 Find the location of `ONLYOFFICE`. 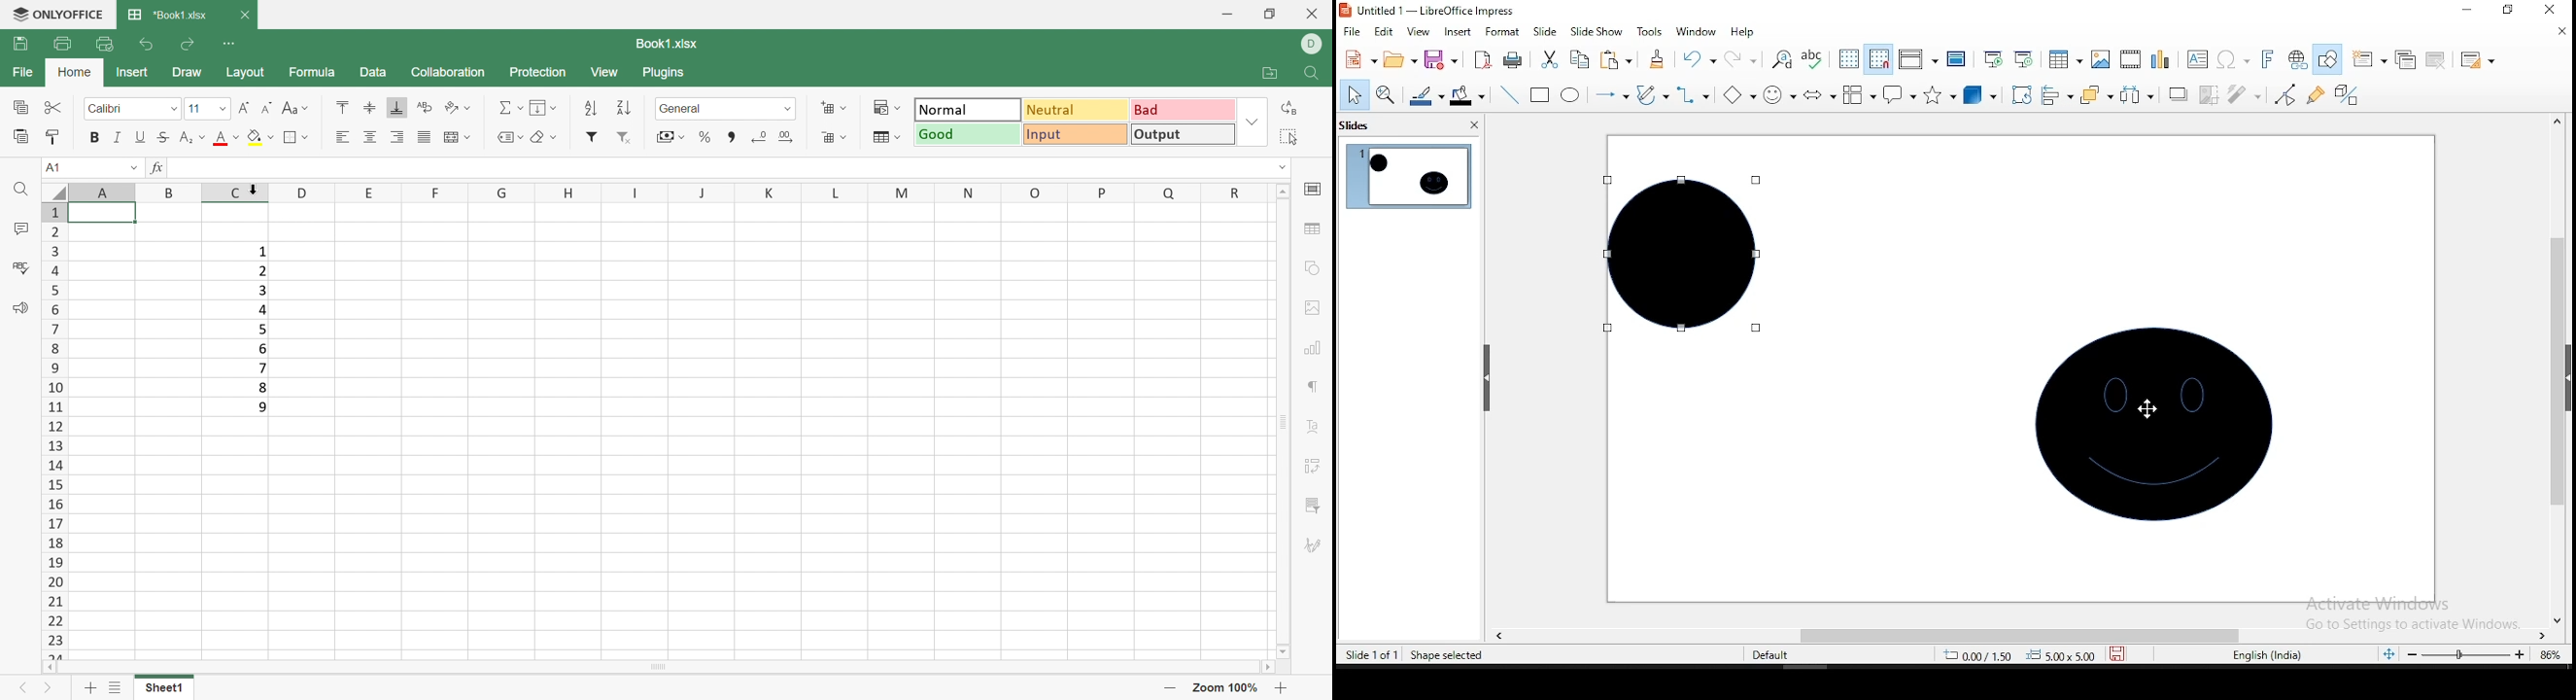

ONLYOFFICE is located at coordinates (56, 15).